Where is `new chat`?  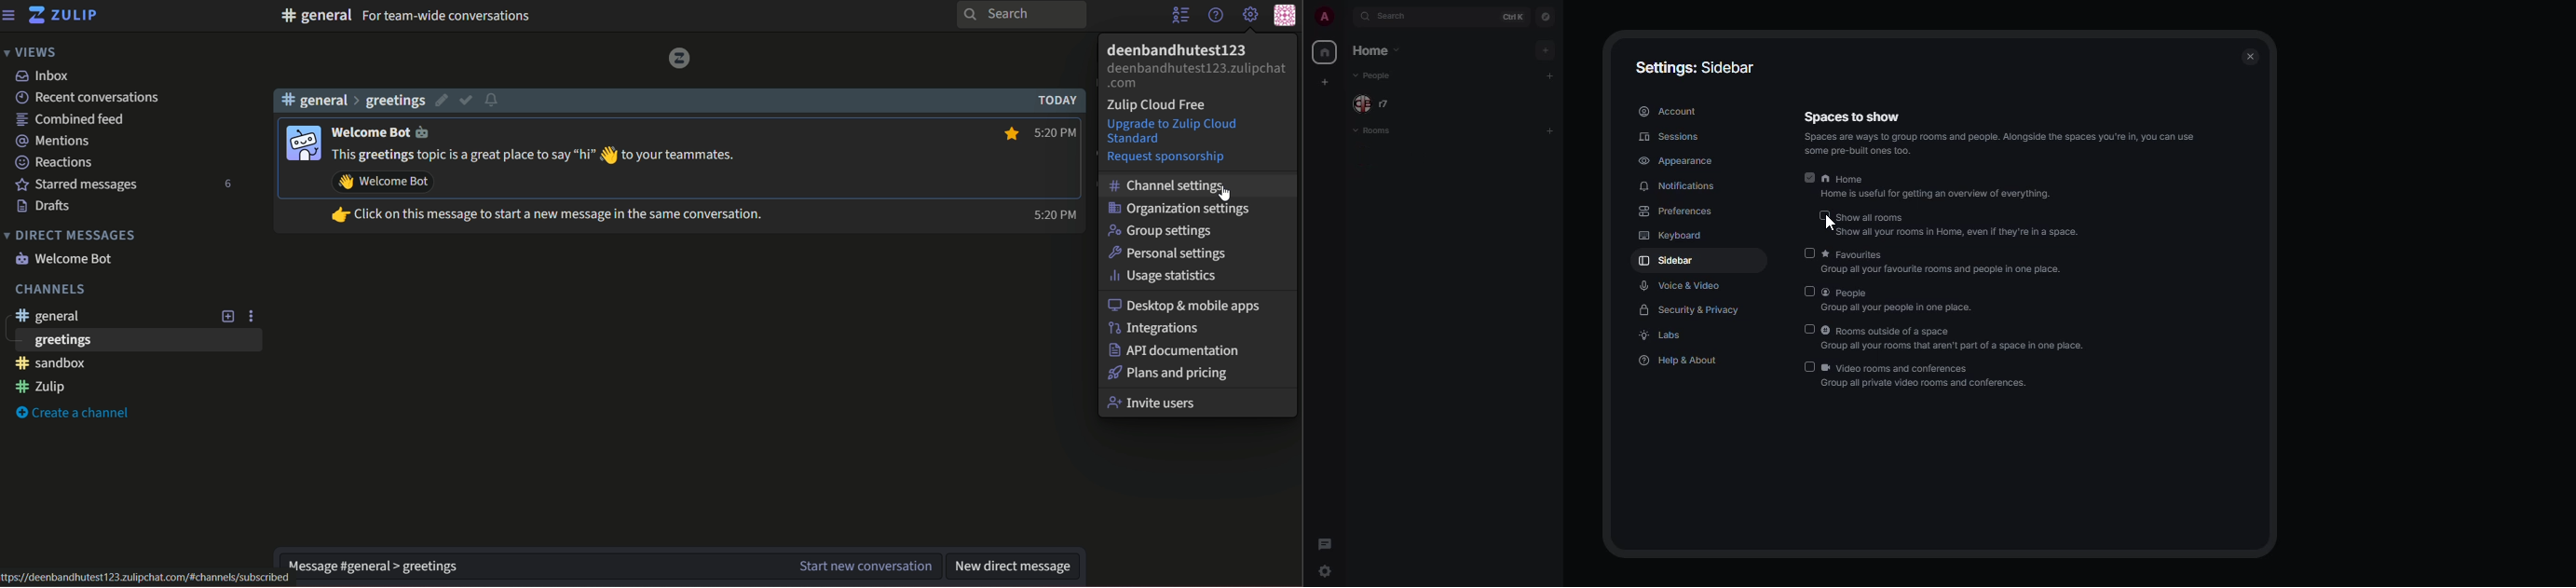
new chat is located at coordinates (862, 566).